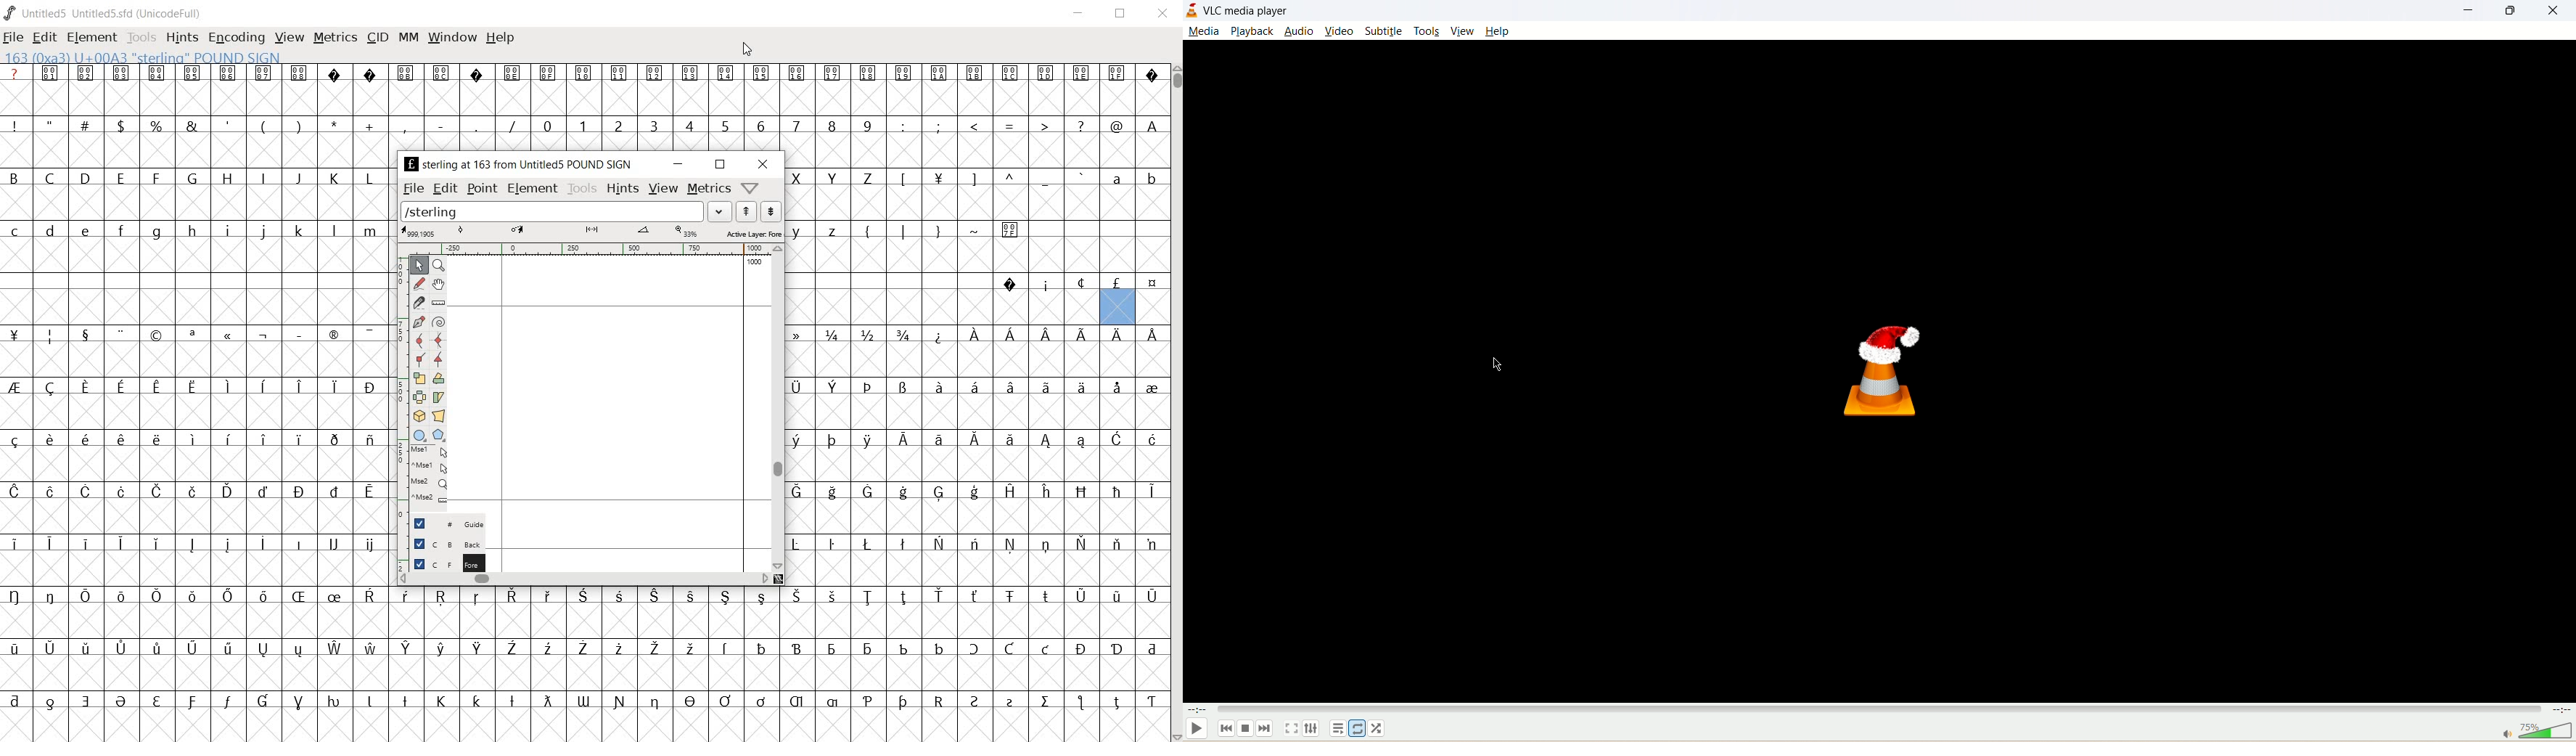 Image resolution: width=2576 pixels, height=756 pixels. I want to click on minimize, so click(2467, 14).